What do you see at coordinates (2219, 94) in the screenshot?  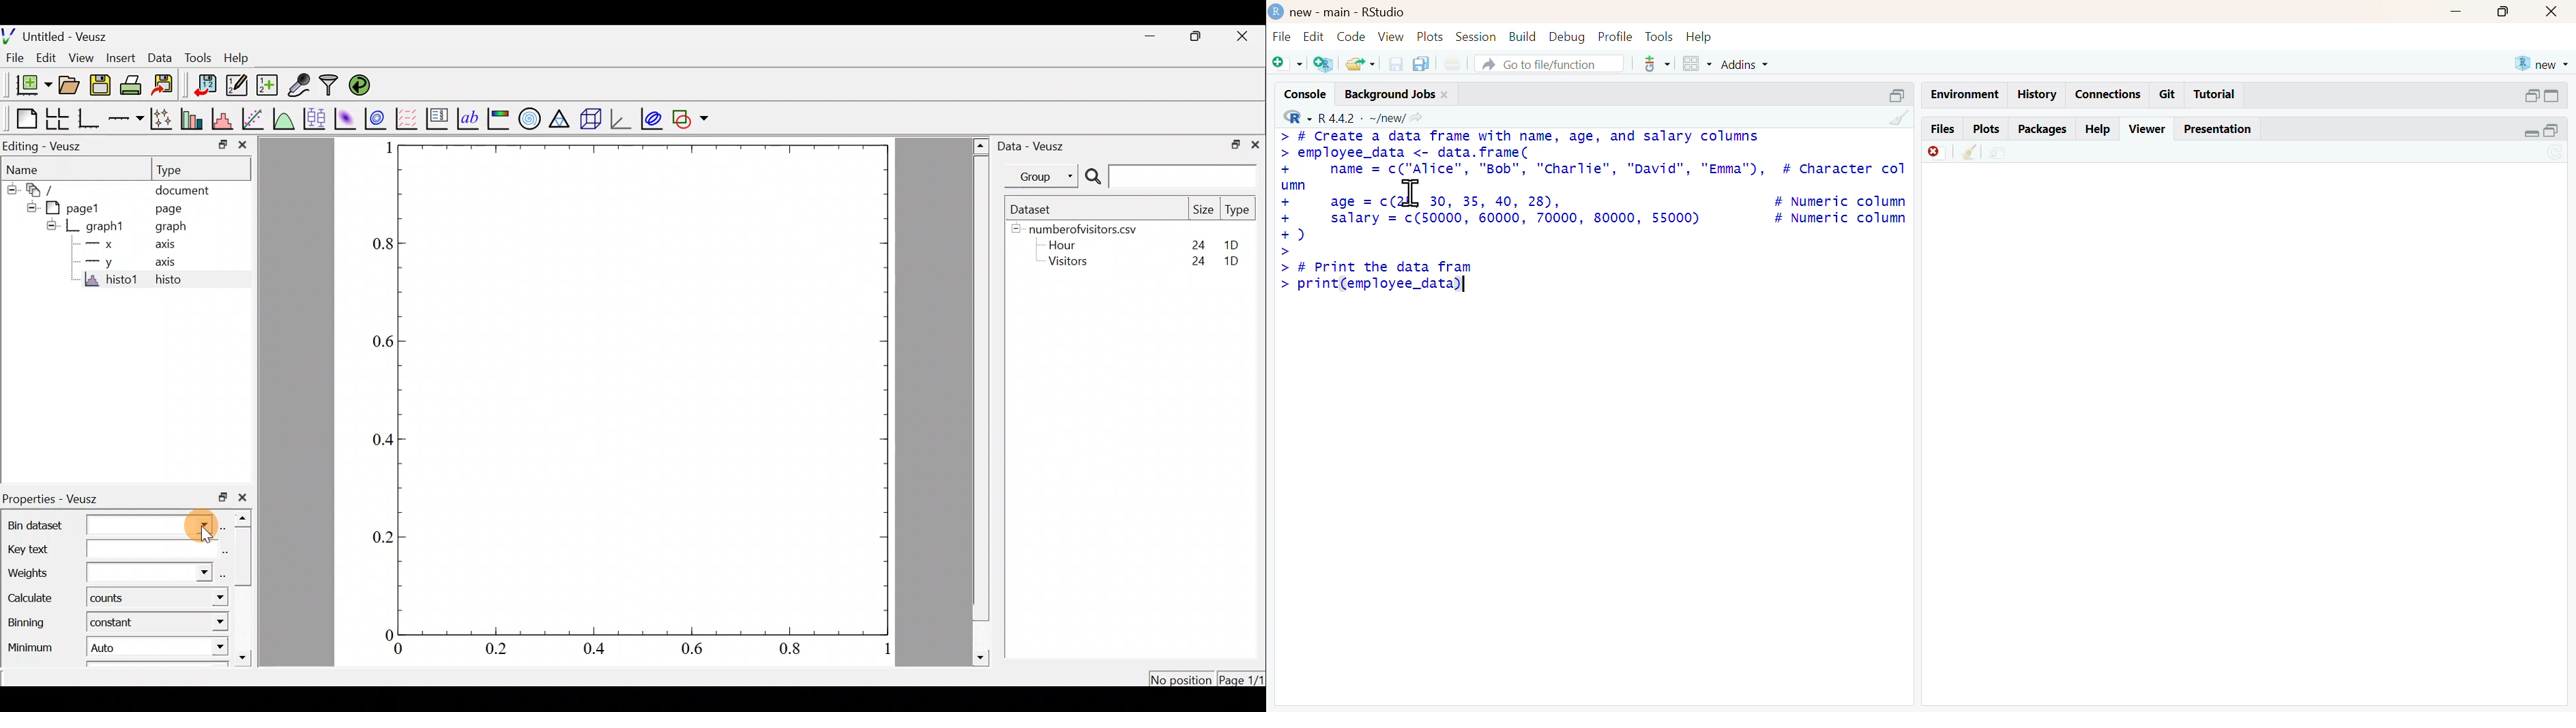 I see `Tutorial` at bounding box center [2219, 94].